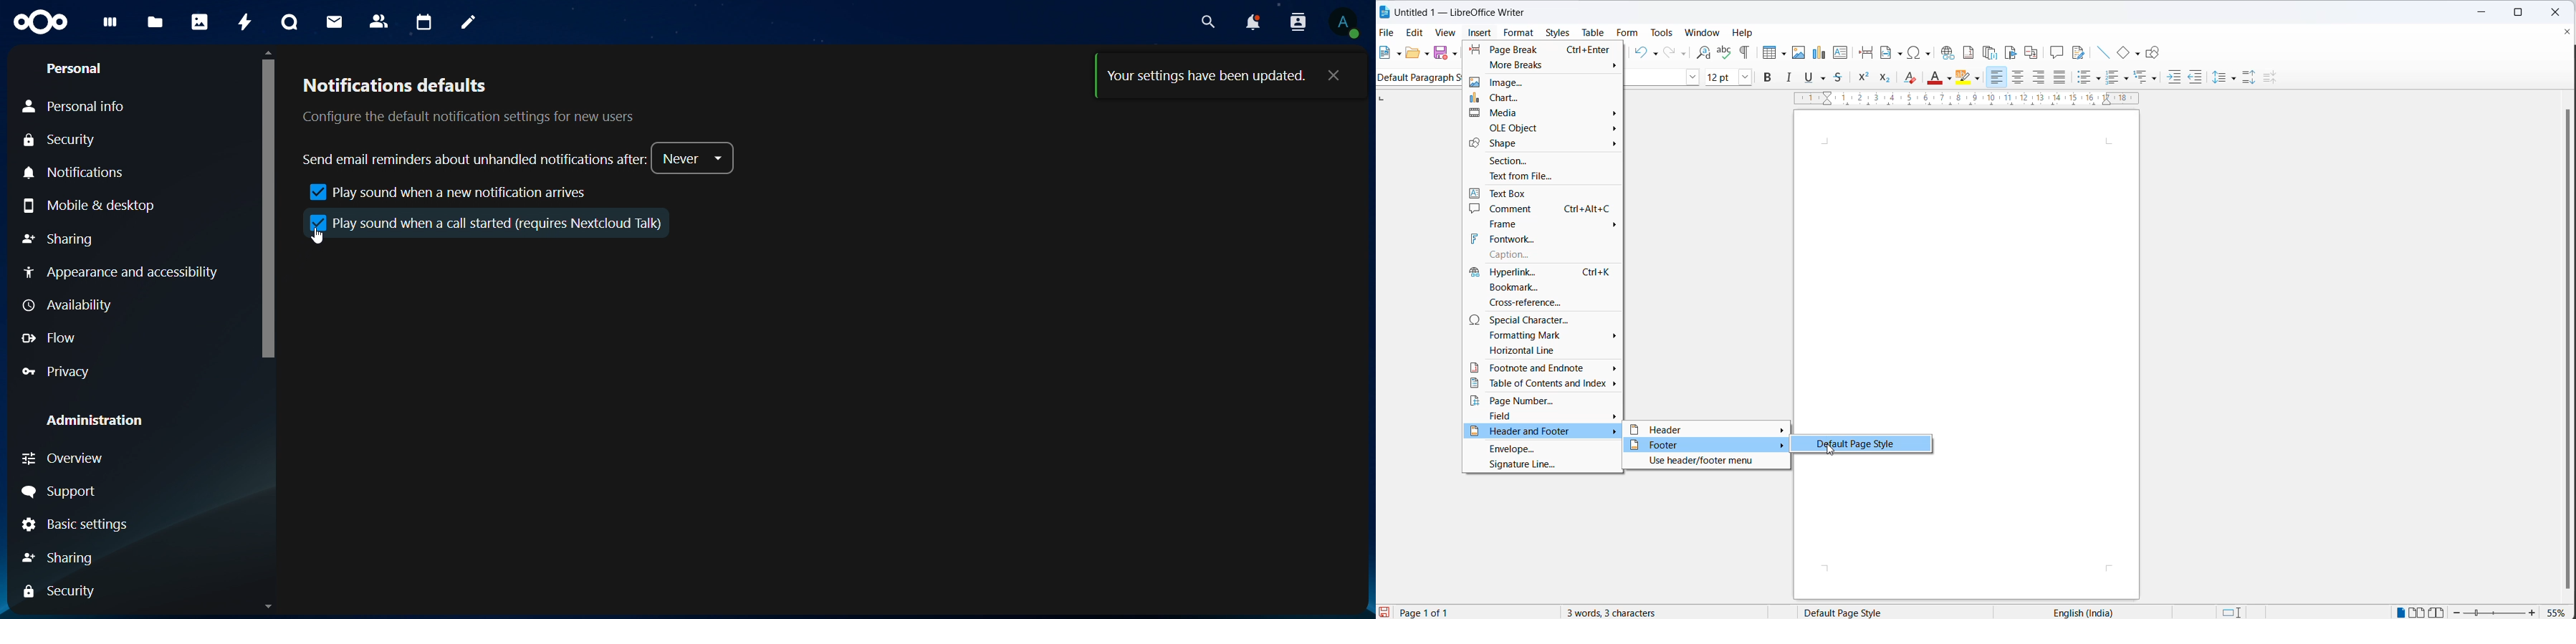 The height and width of the screenshot is (644, 2576). Describe the element at coordinates (1825, 78) in the screenshot. I see `strike through` at that location.